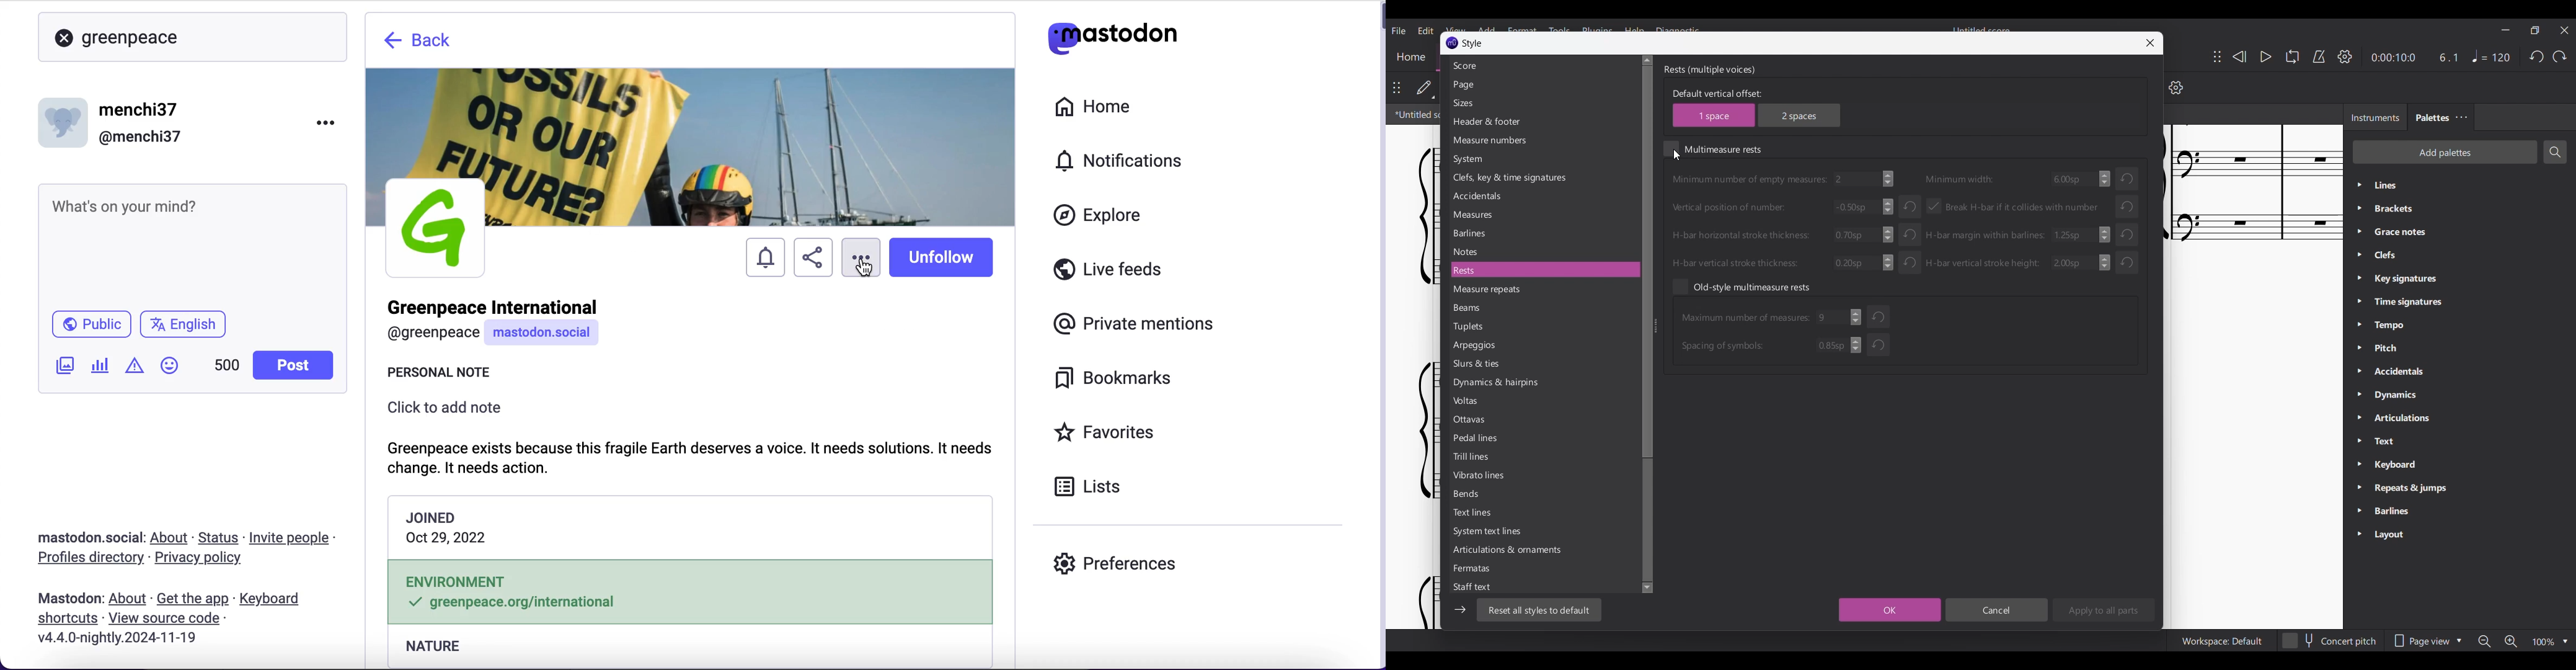  Describe the element at coordinates (701, 454) in the screenshot. I see `note` at that location.